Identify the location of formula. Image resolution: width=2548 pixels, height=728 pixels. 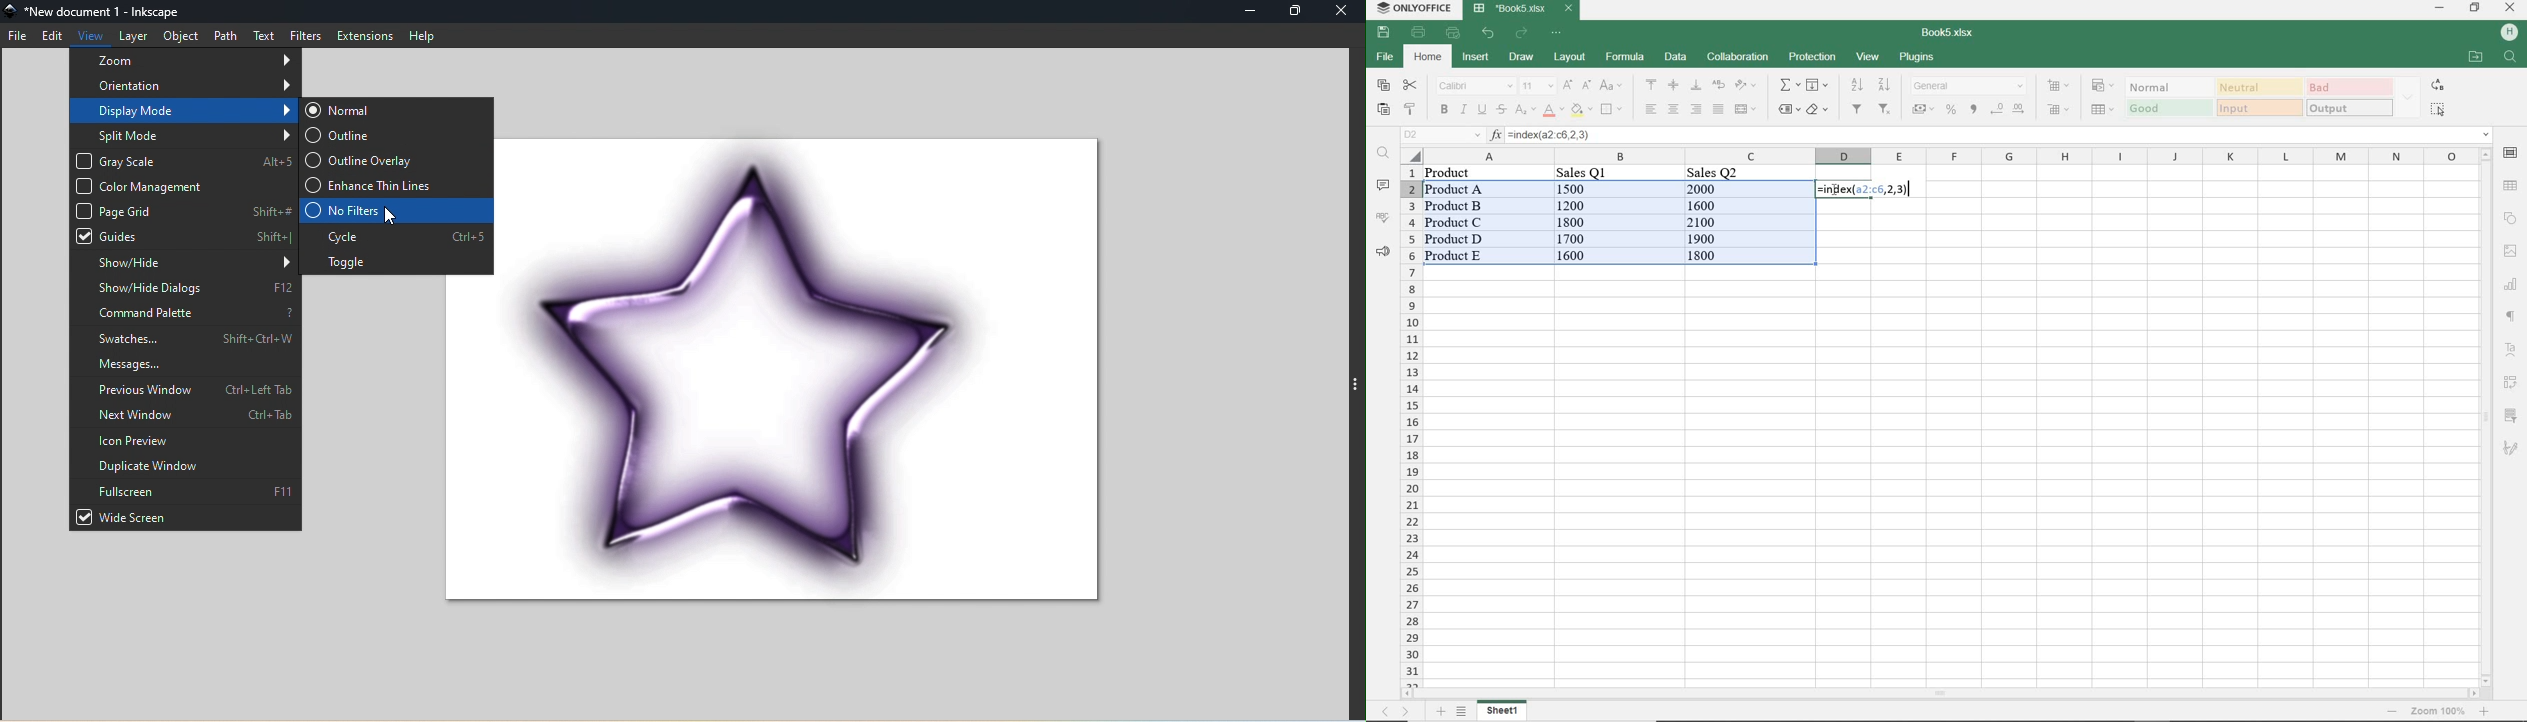
(1625, 57).